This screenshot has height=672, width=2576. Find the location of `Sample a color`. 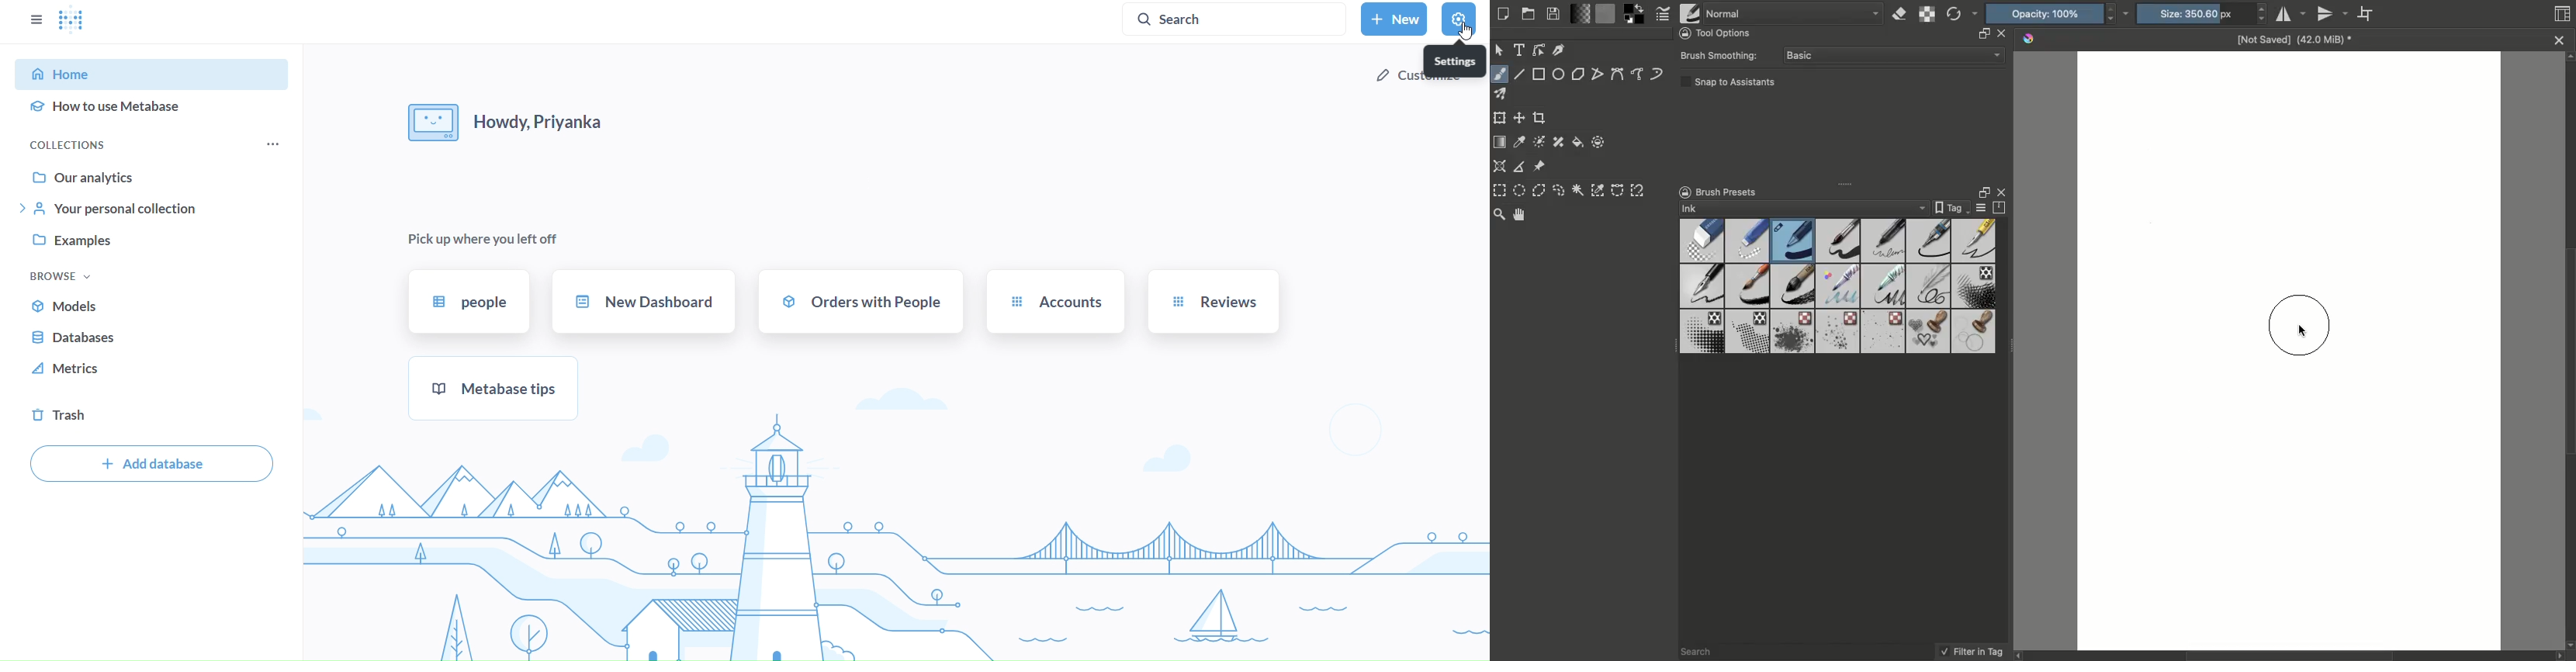

Sample a color is located at coordinates (1521, 142).